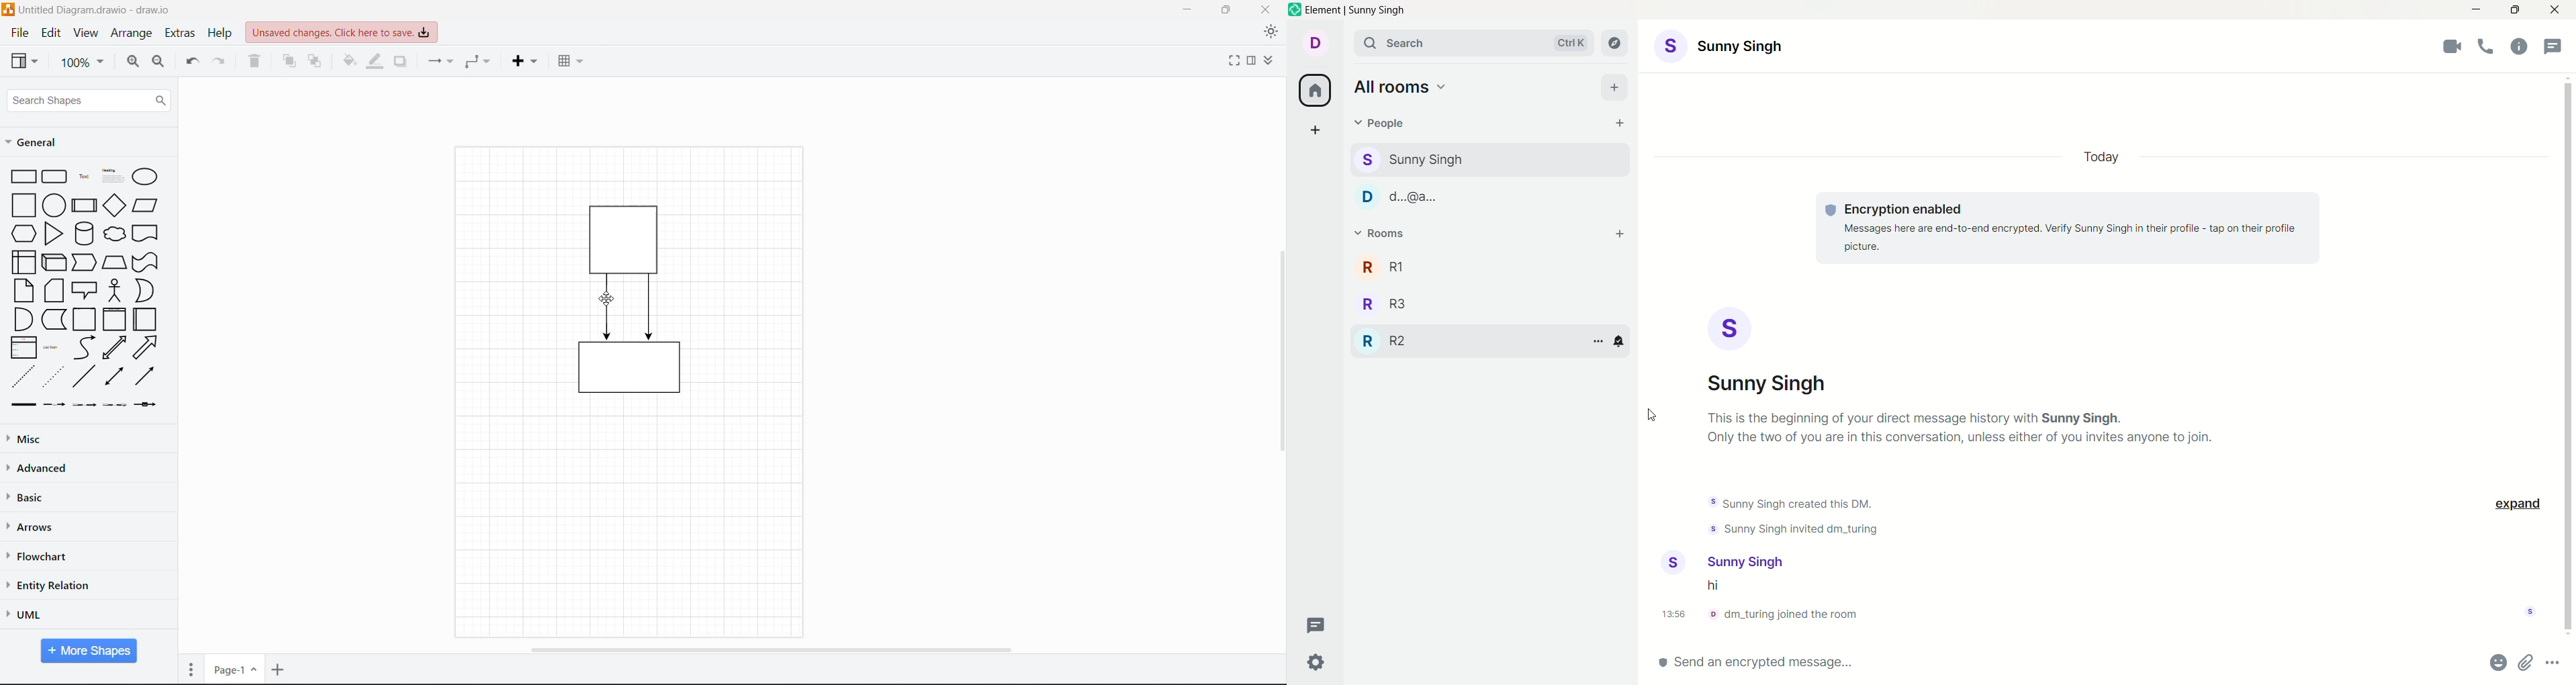  Describe the element at coordinates (182, 34) in the screenshot. I see `Extras` at that location.